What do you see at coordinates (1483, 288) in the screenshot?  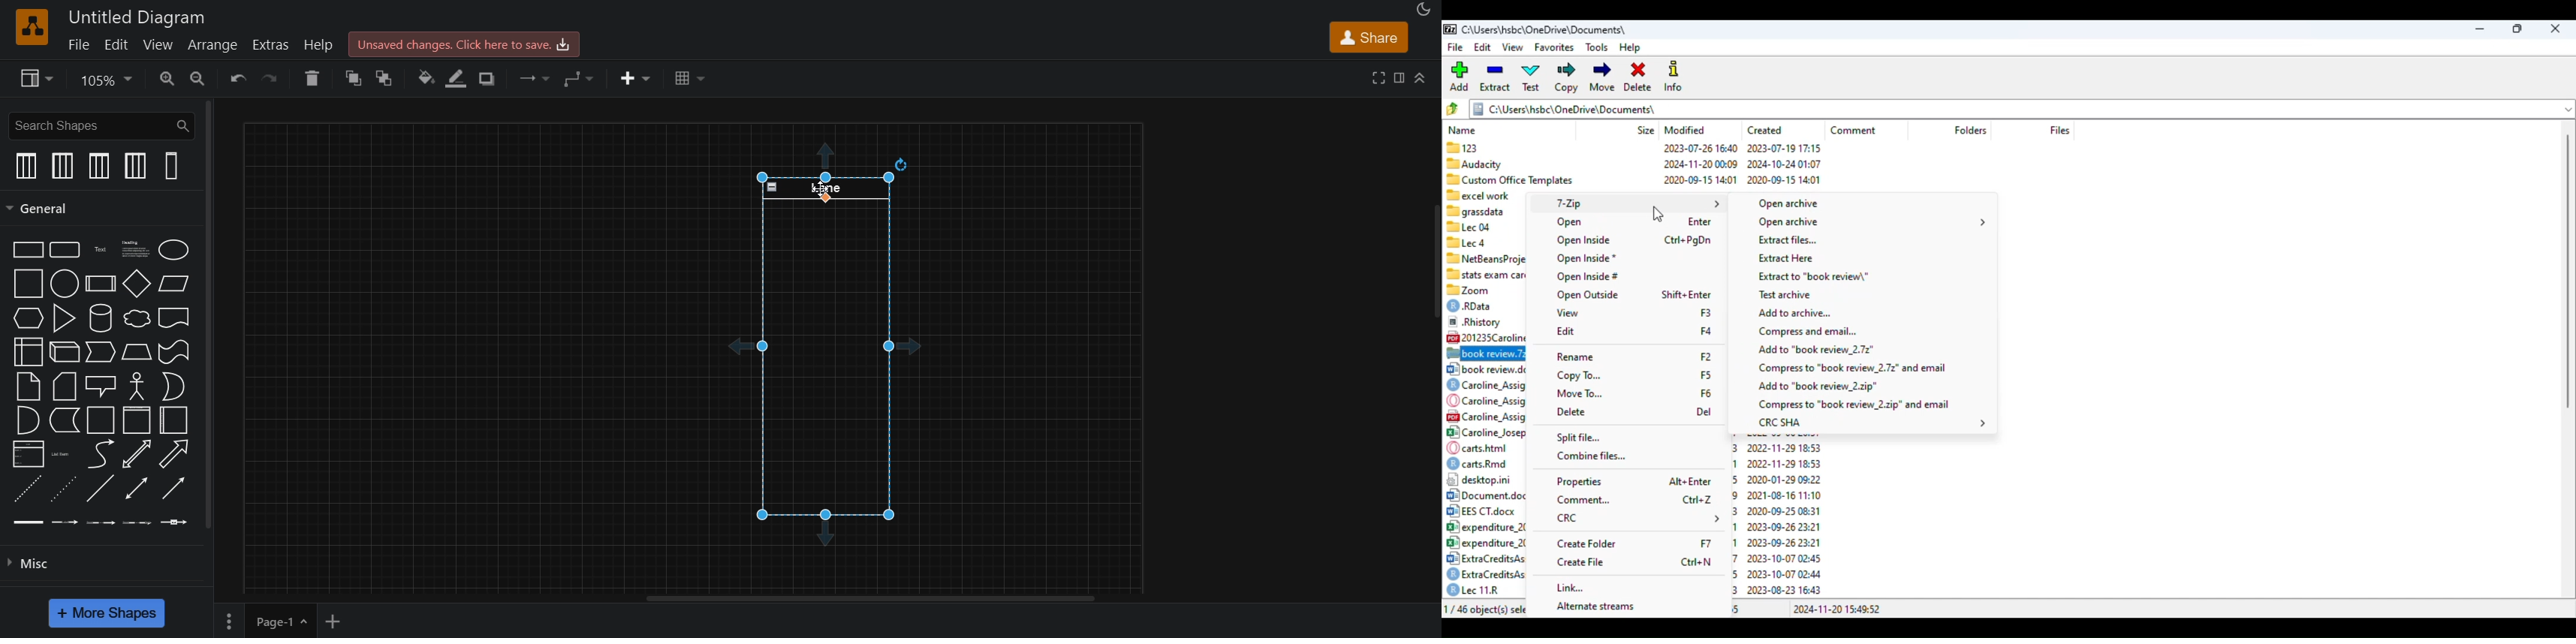 I see `88 Zoom 2022-01-20 10:44 2020-10-02 00:42` at bounding box center [1483, 288].